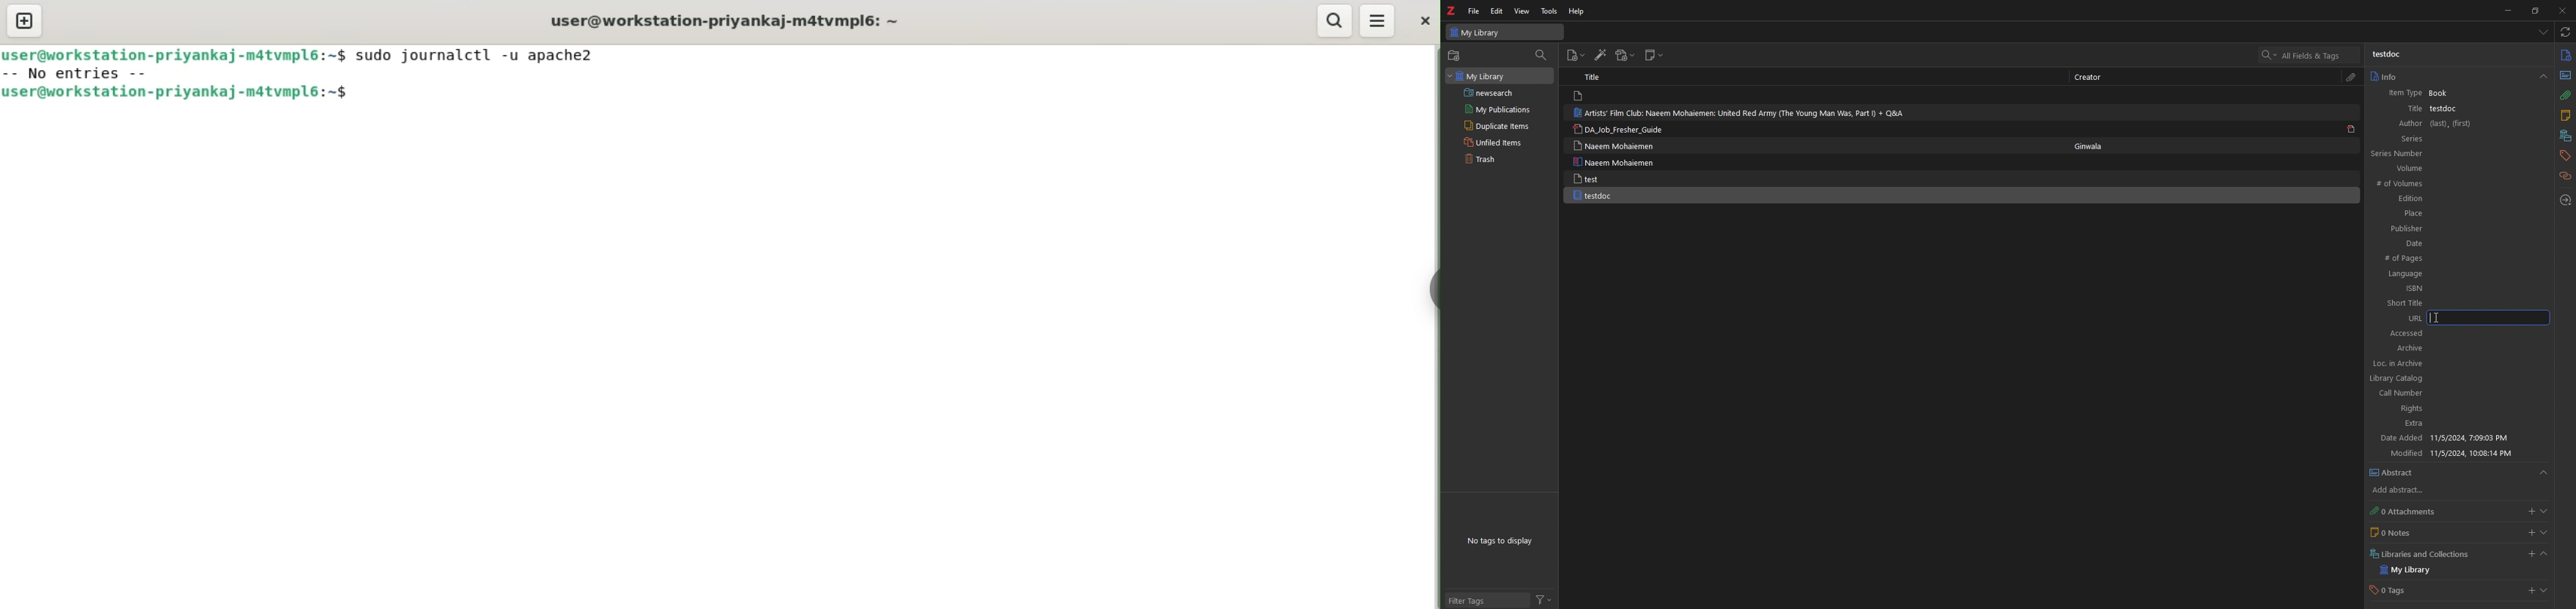 Image resolution: width=2576 pixels, height=616 pixels. Describe the element at coordinates (2441, 228) in the screenshot. I see `Publisher` at that location.